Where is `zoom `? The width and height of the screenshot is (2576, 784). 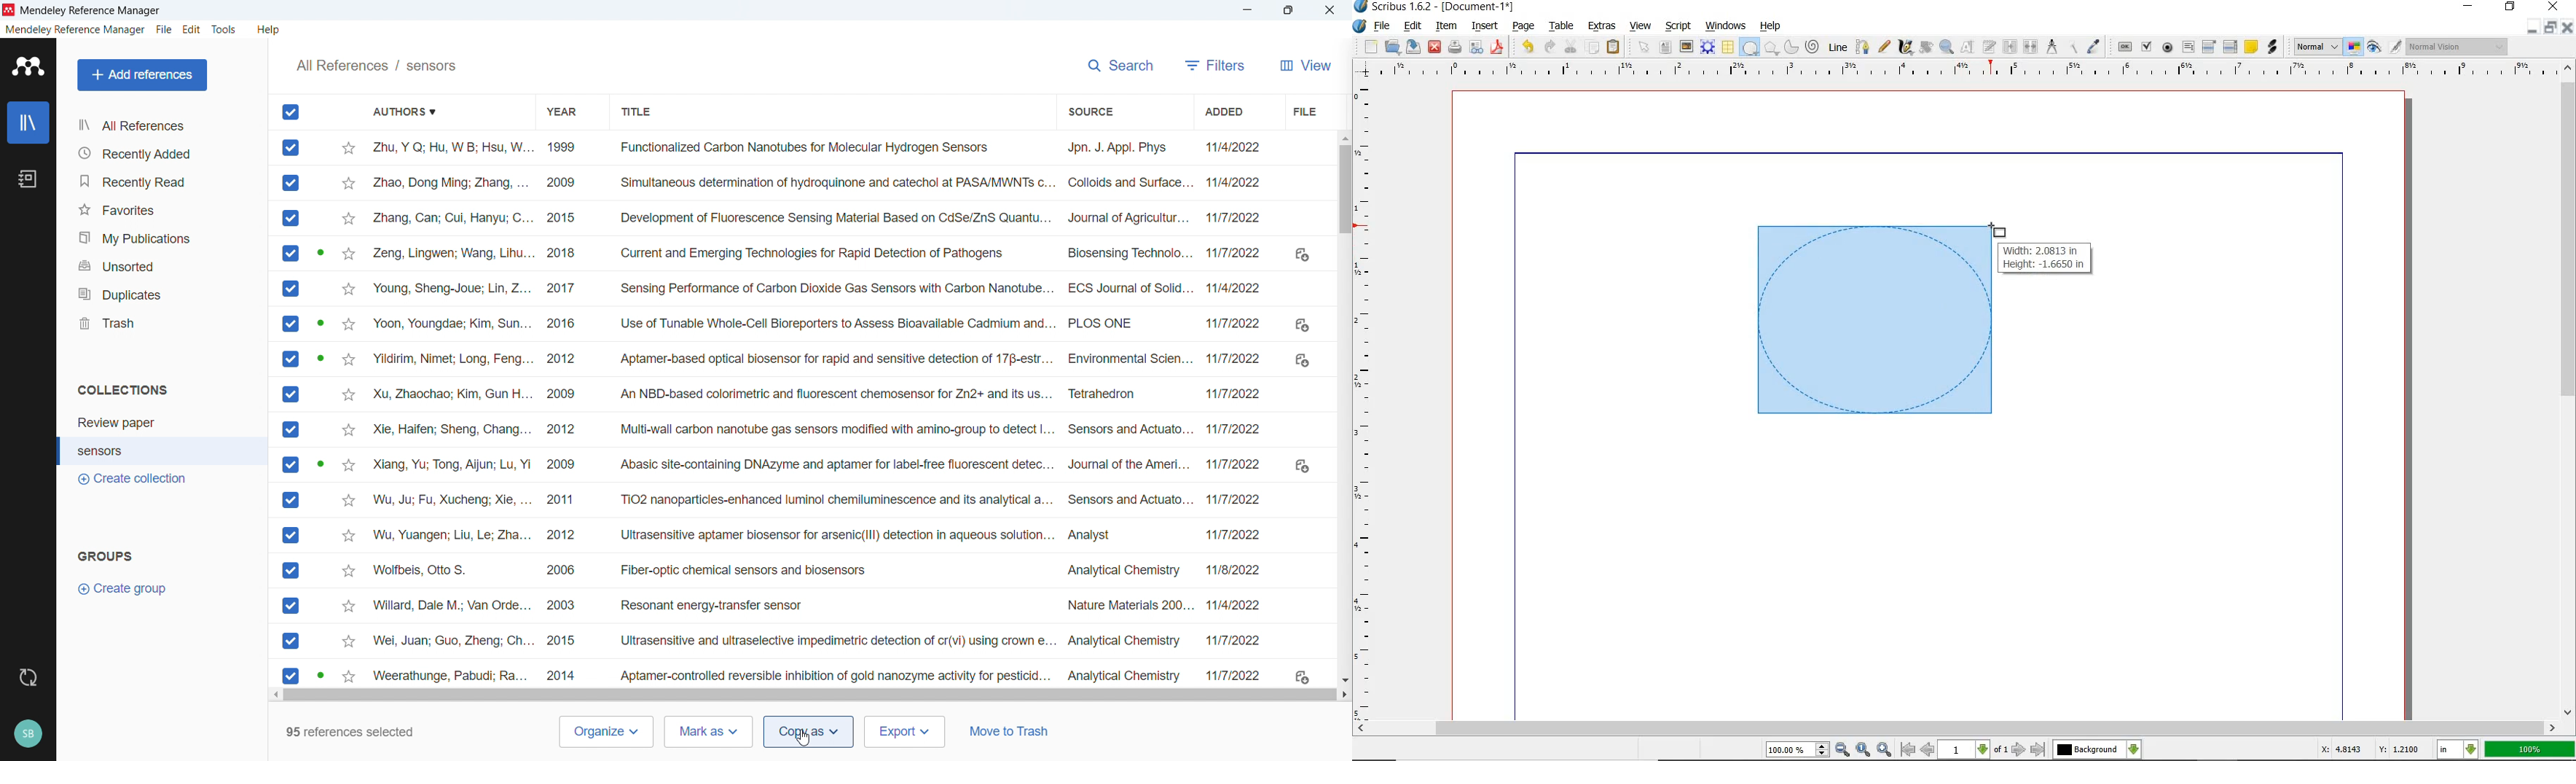
zoom  is located at coordinates (1799, 751).